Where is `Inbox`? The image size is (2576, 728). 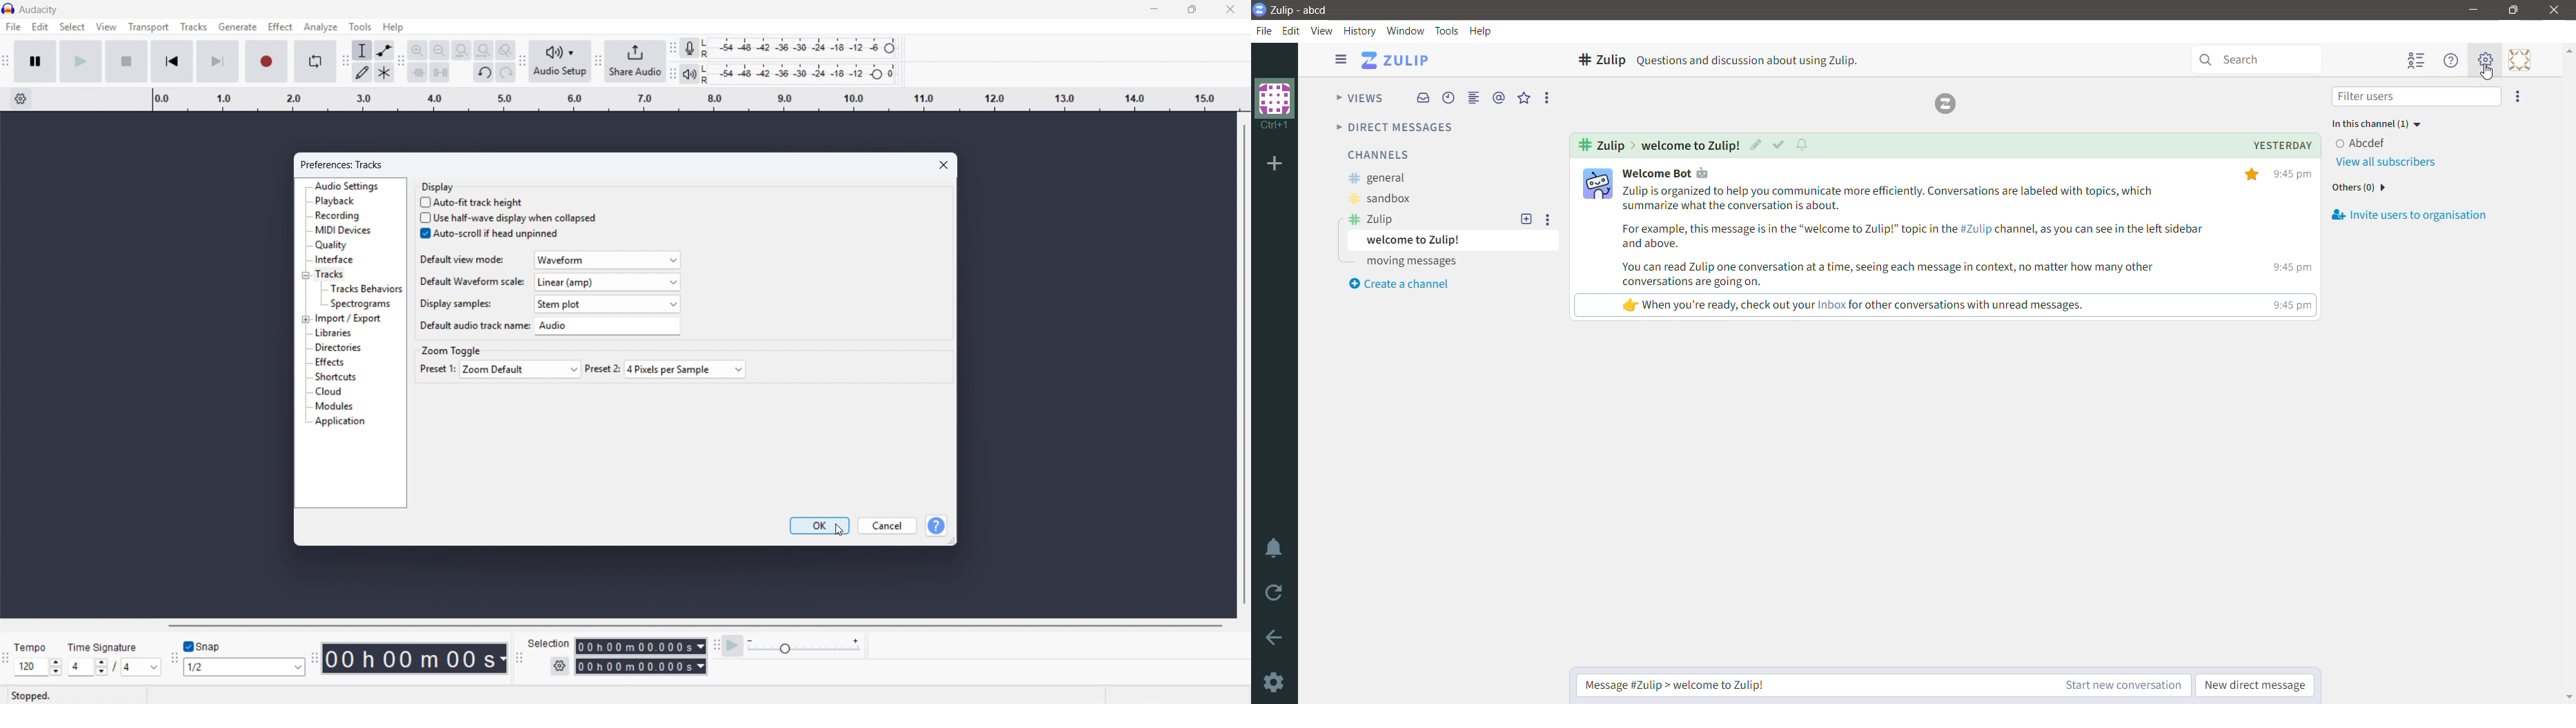
Inbox is located at coordinates (1422, 99).